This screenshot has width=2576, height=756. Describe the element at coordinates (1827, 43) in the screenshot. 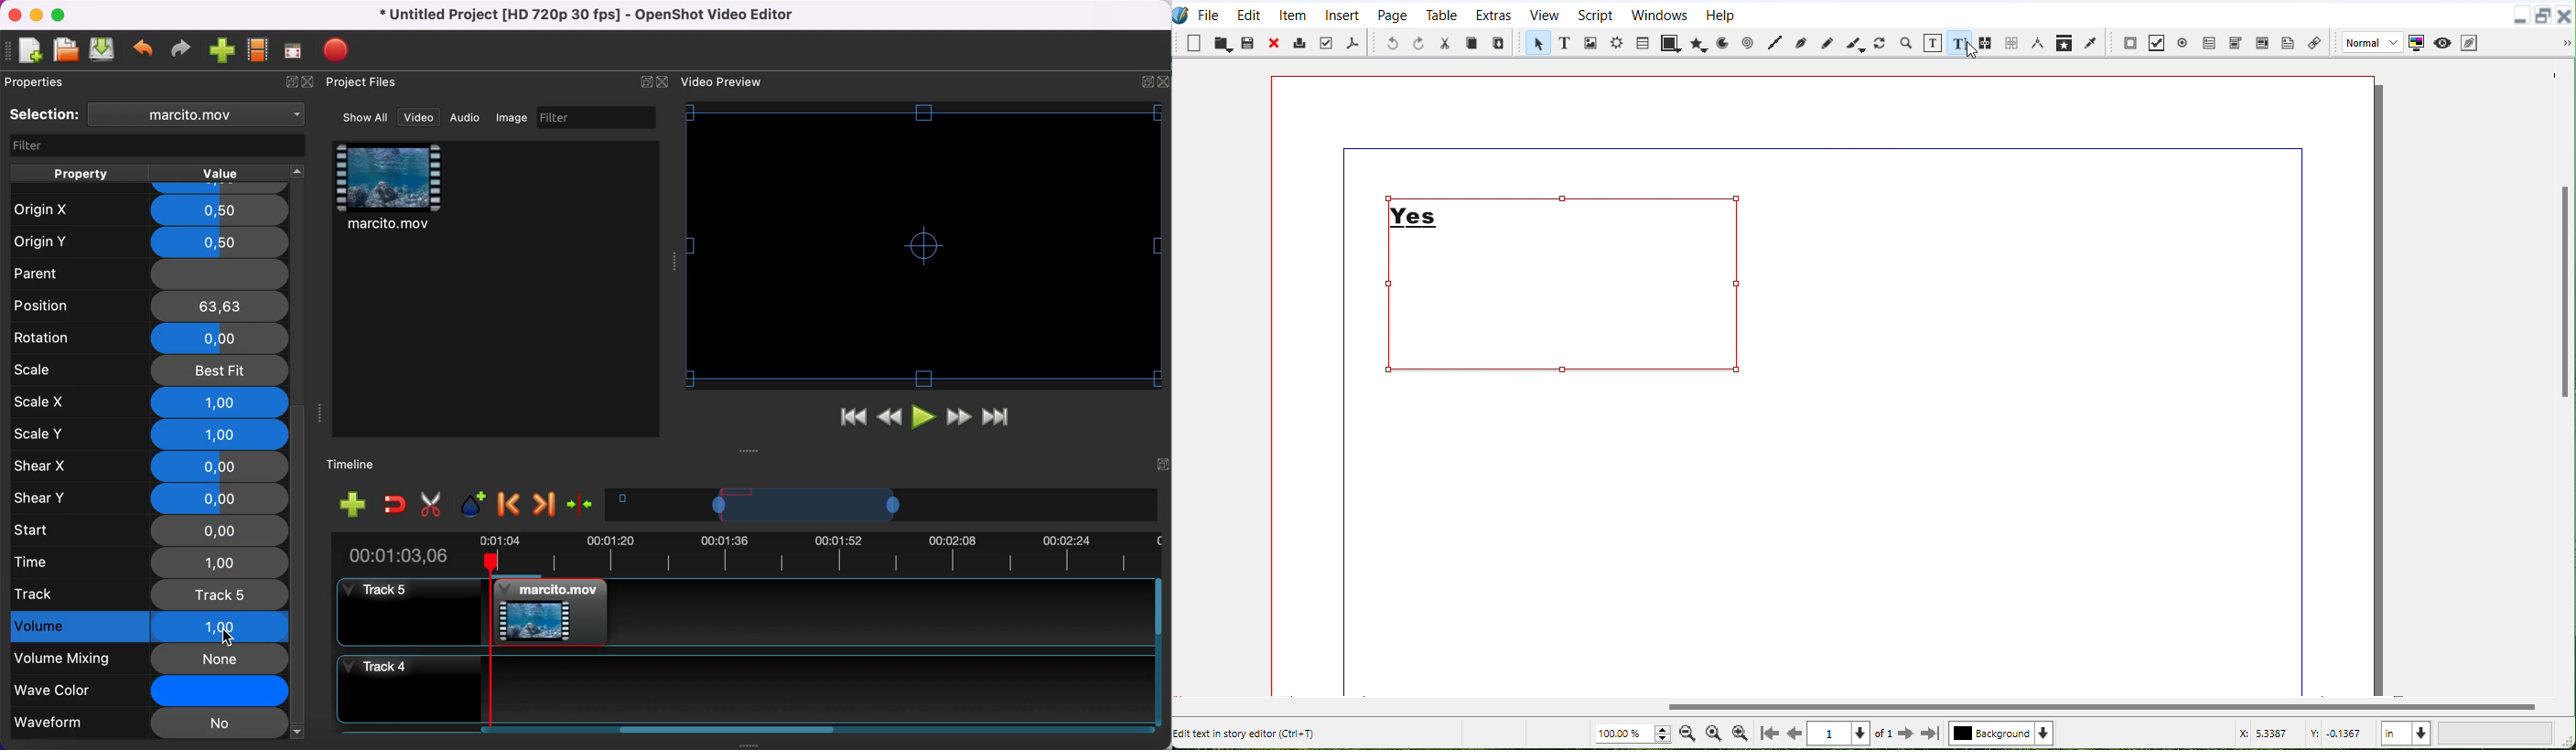

I see `Free hand line` at that location.